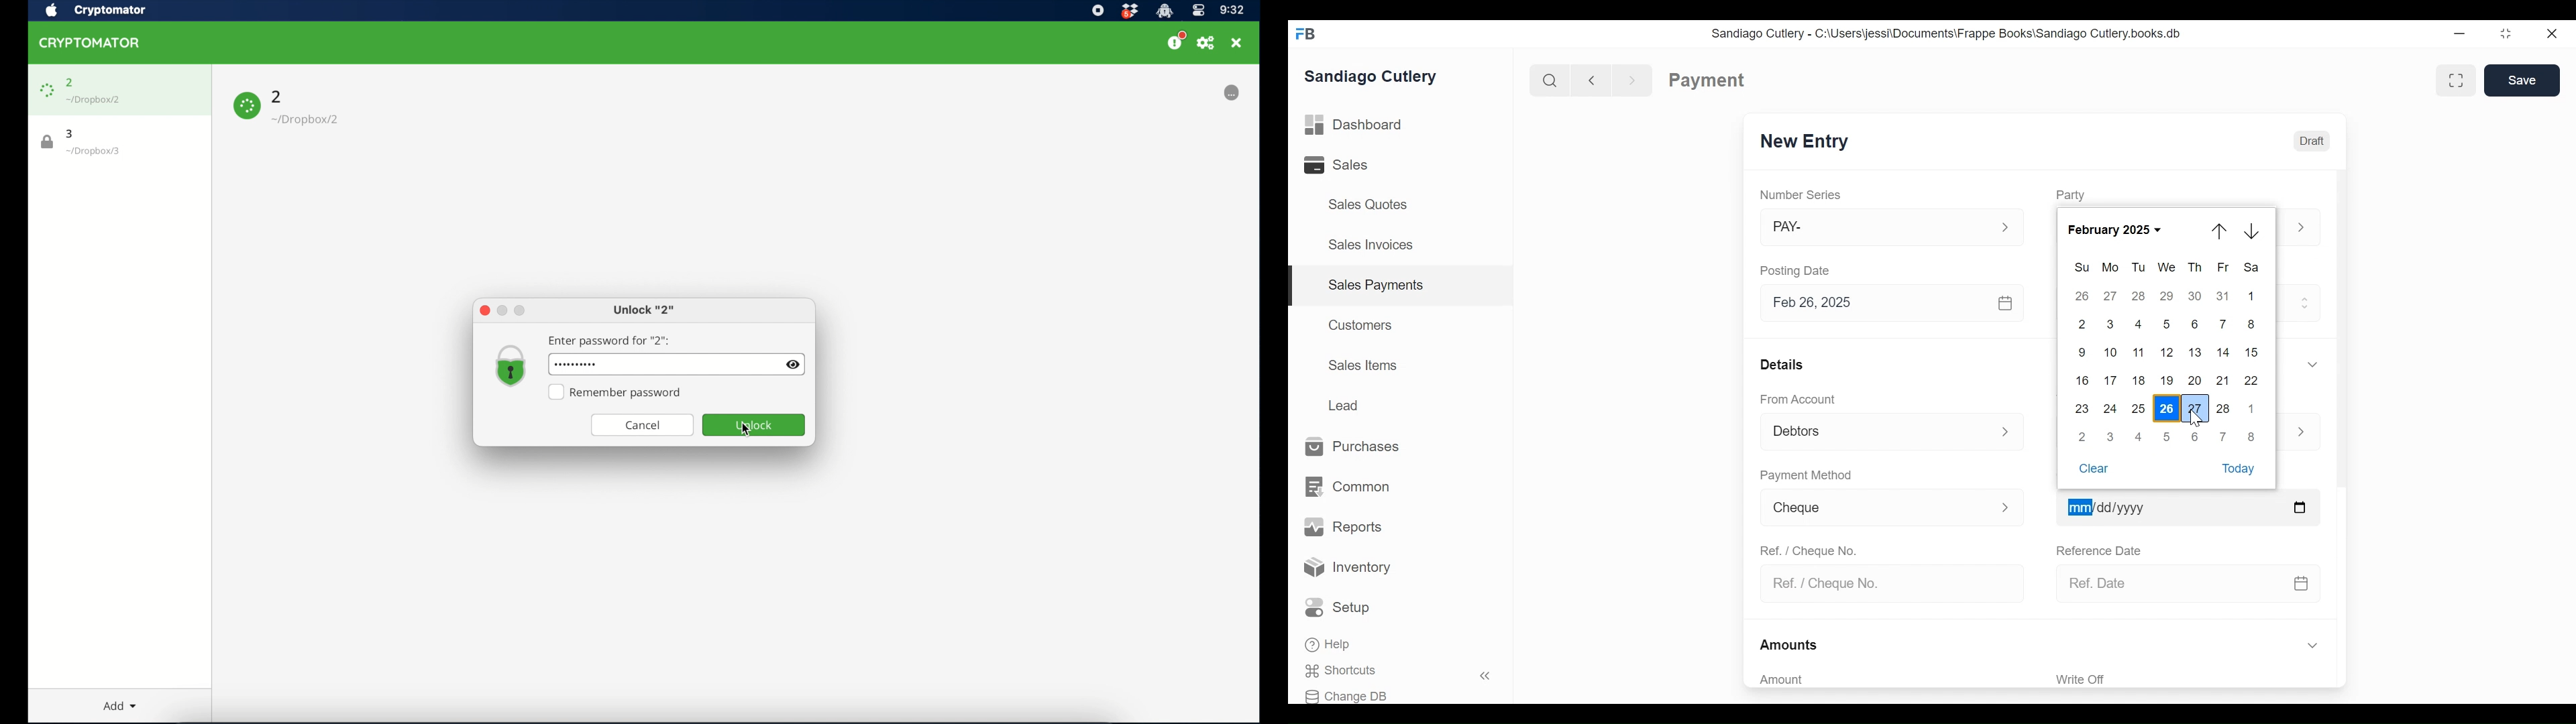 This screenshot has height=728, width=2576. I want to click on 7, so click(2224, 323).